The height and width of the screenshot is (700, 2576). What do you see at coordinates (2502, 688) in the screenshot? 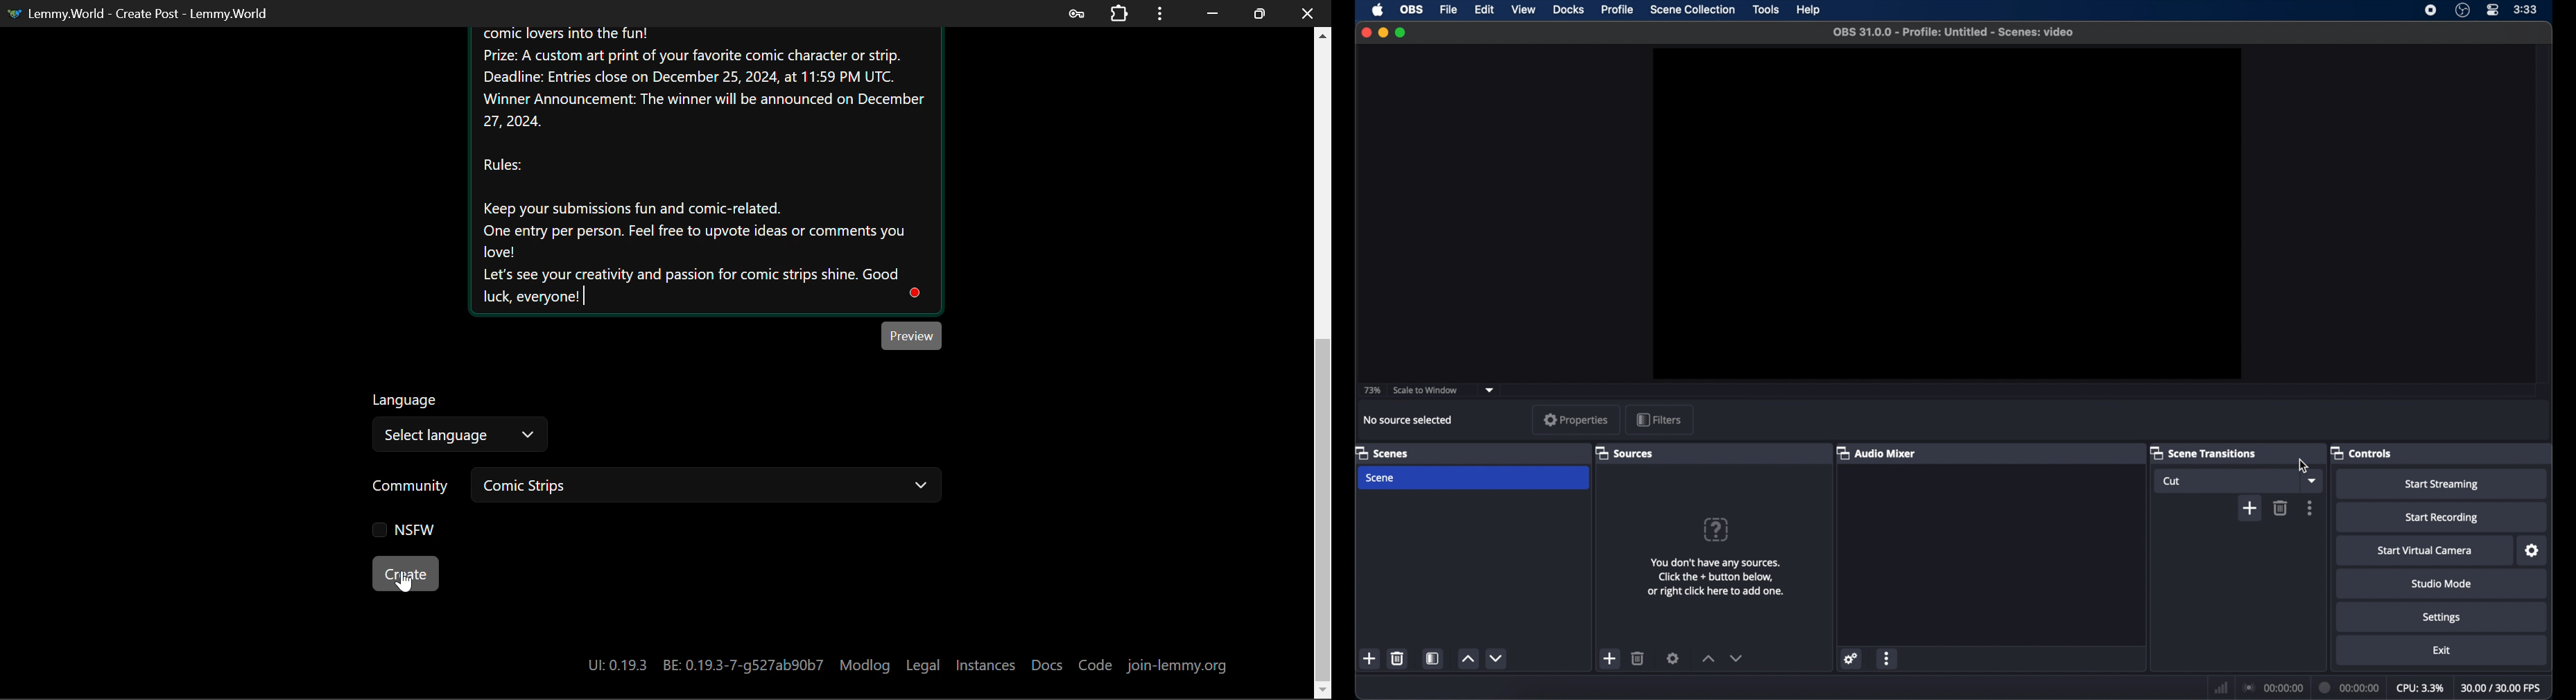
I see `fps` at bounding box center [2502, 688].